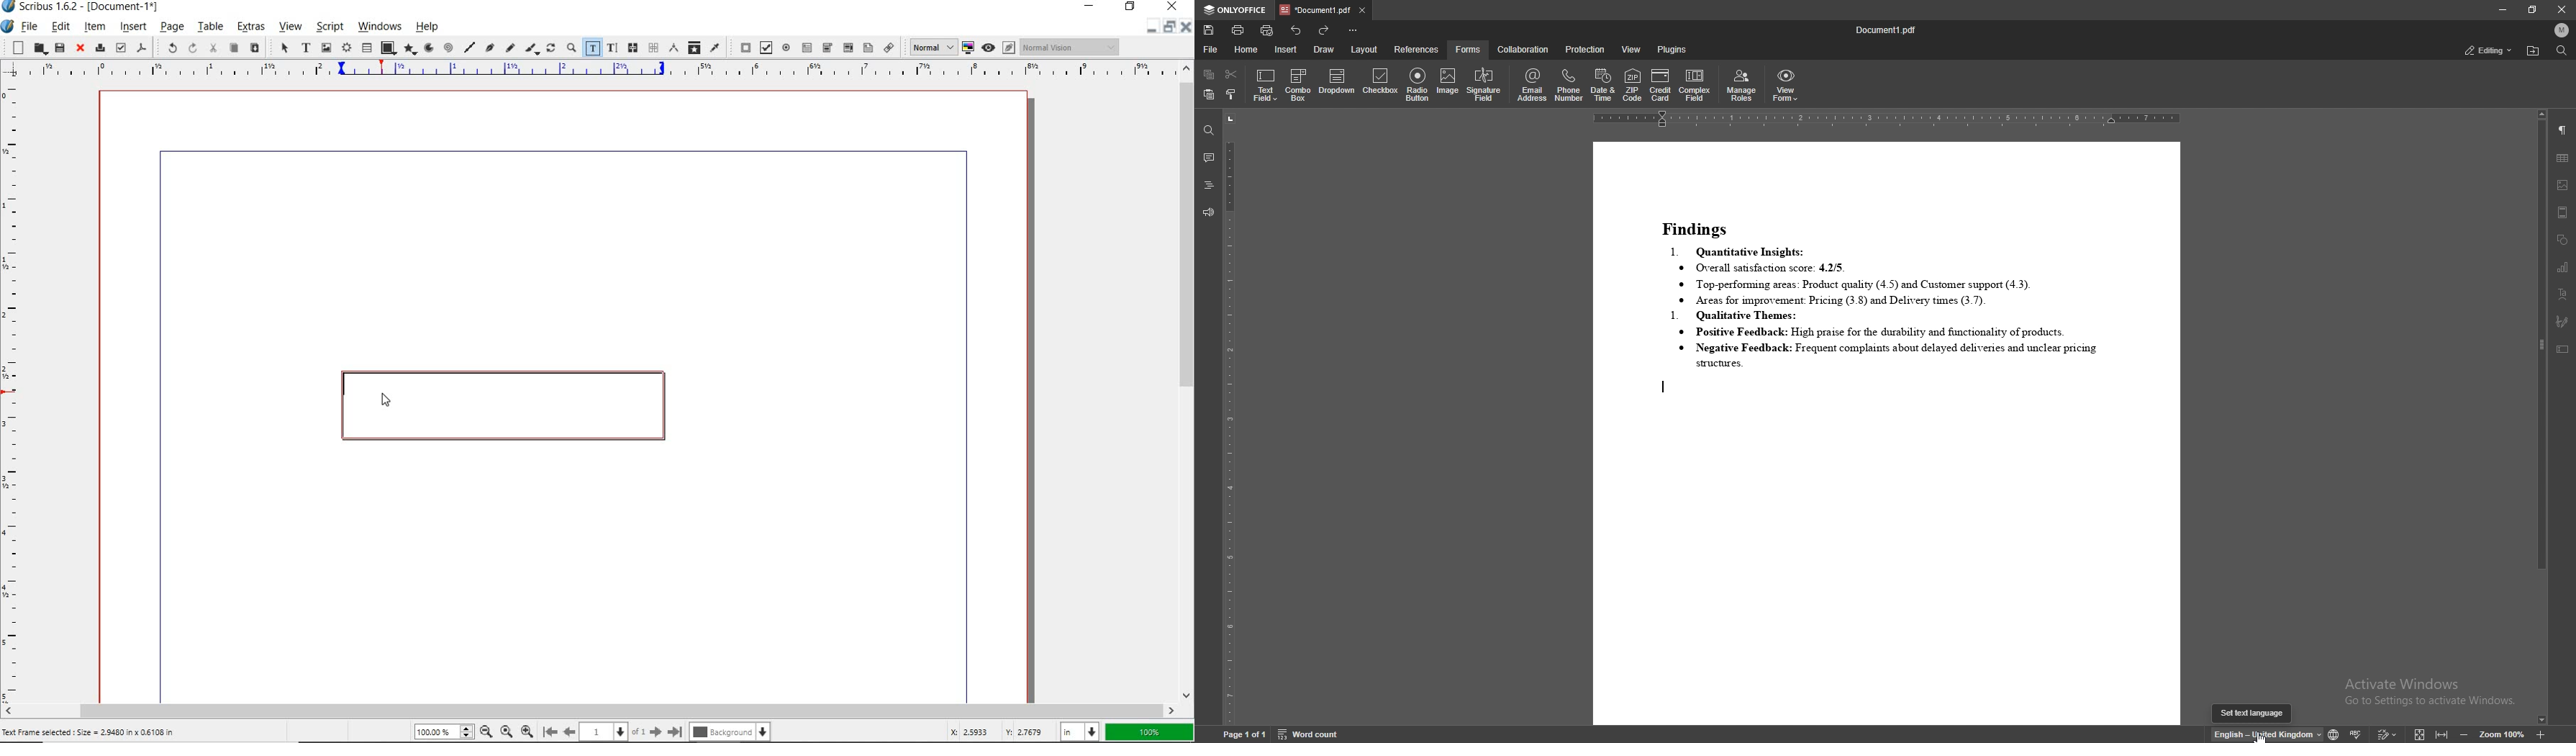 The height and width of the screenshot is (756, 2576). What do you see at coordinates (95, 26) in the screenshot?
I see `item` at bounding box center [95, 26].